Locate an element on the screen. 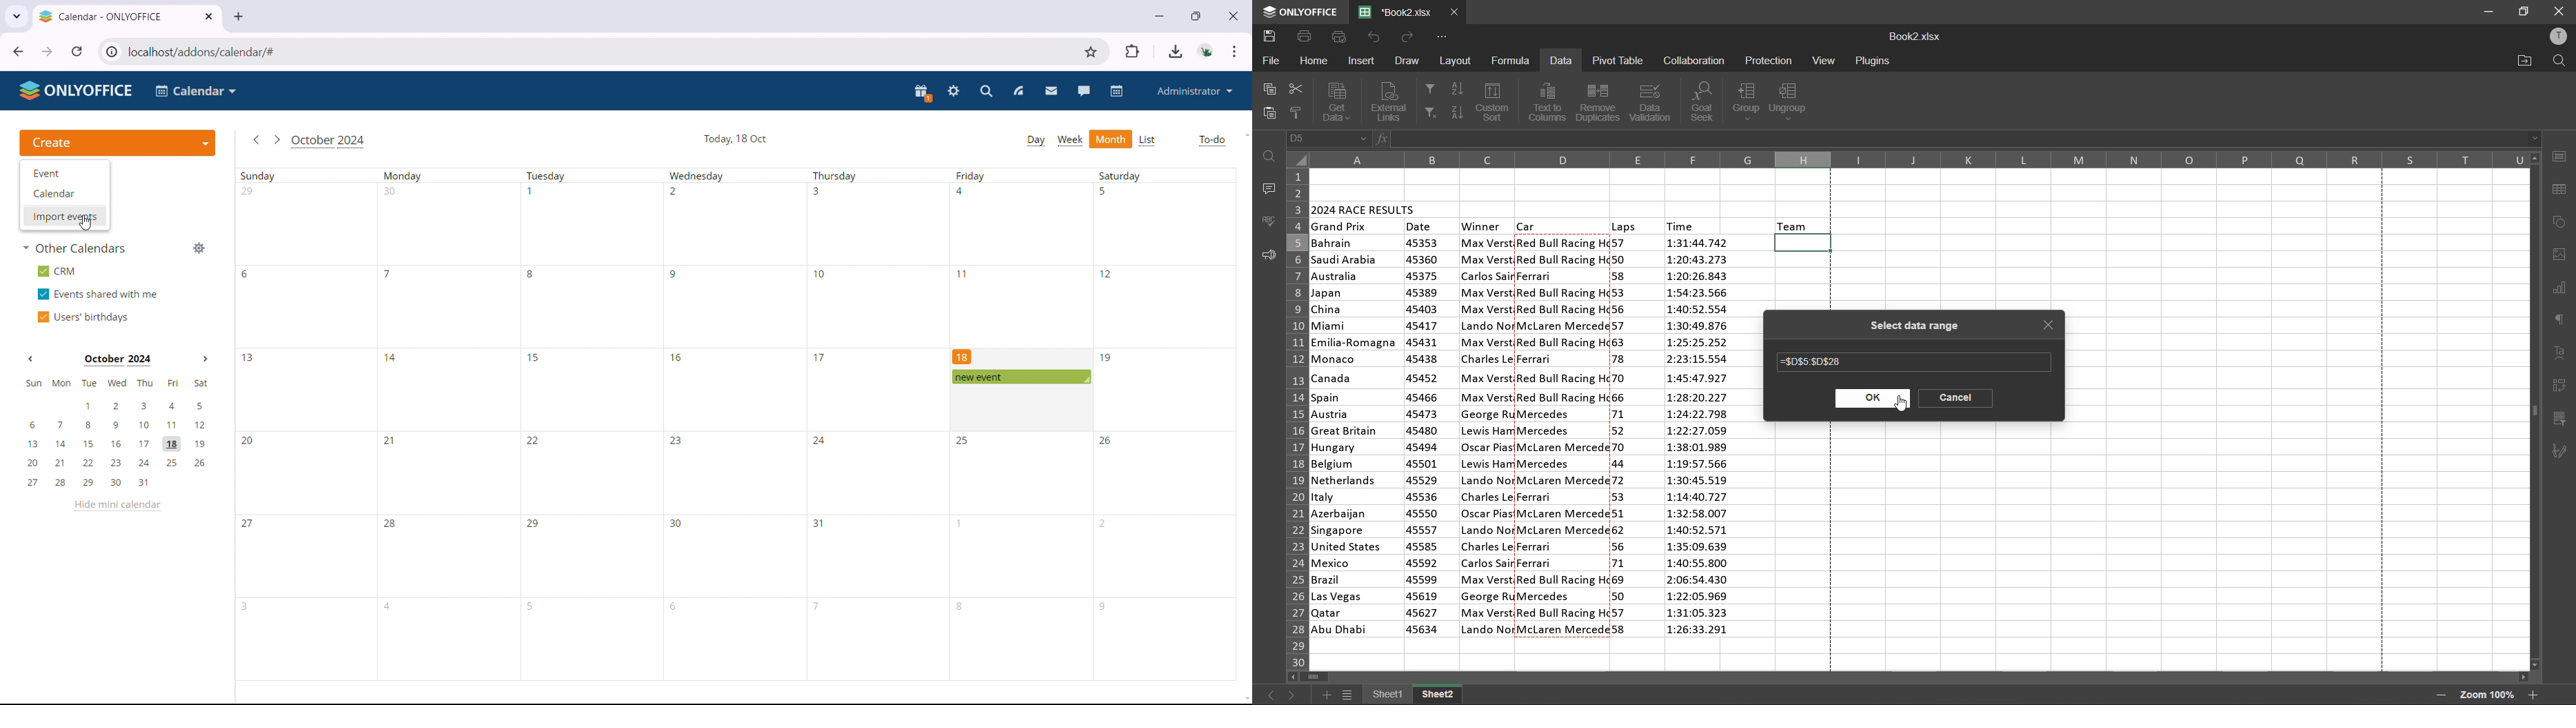 This screenshot has width=2576, height=728. quick print is located at coordinates (1338, 37).